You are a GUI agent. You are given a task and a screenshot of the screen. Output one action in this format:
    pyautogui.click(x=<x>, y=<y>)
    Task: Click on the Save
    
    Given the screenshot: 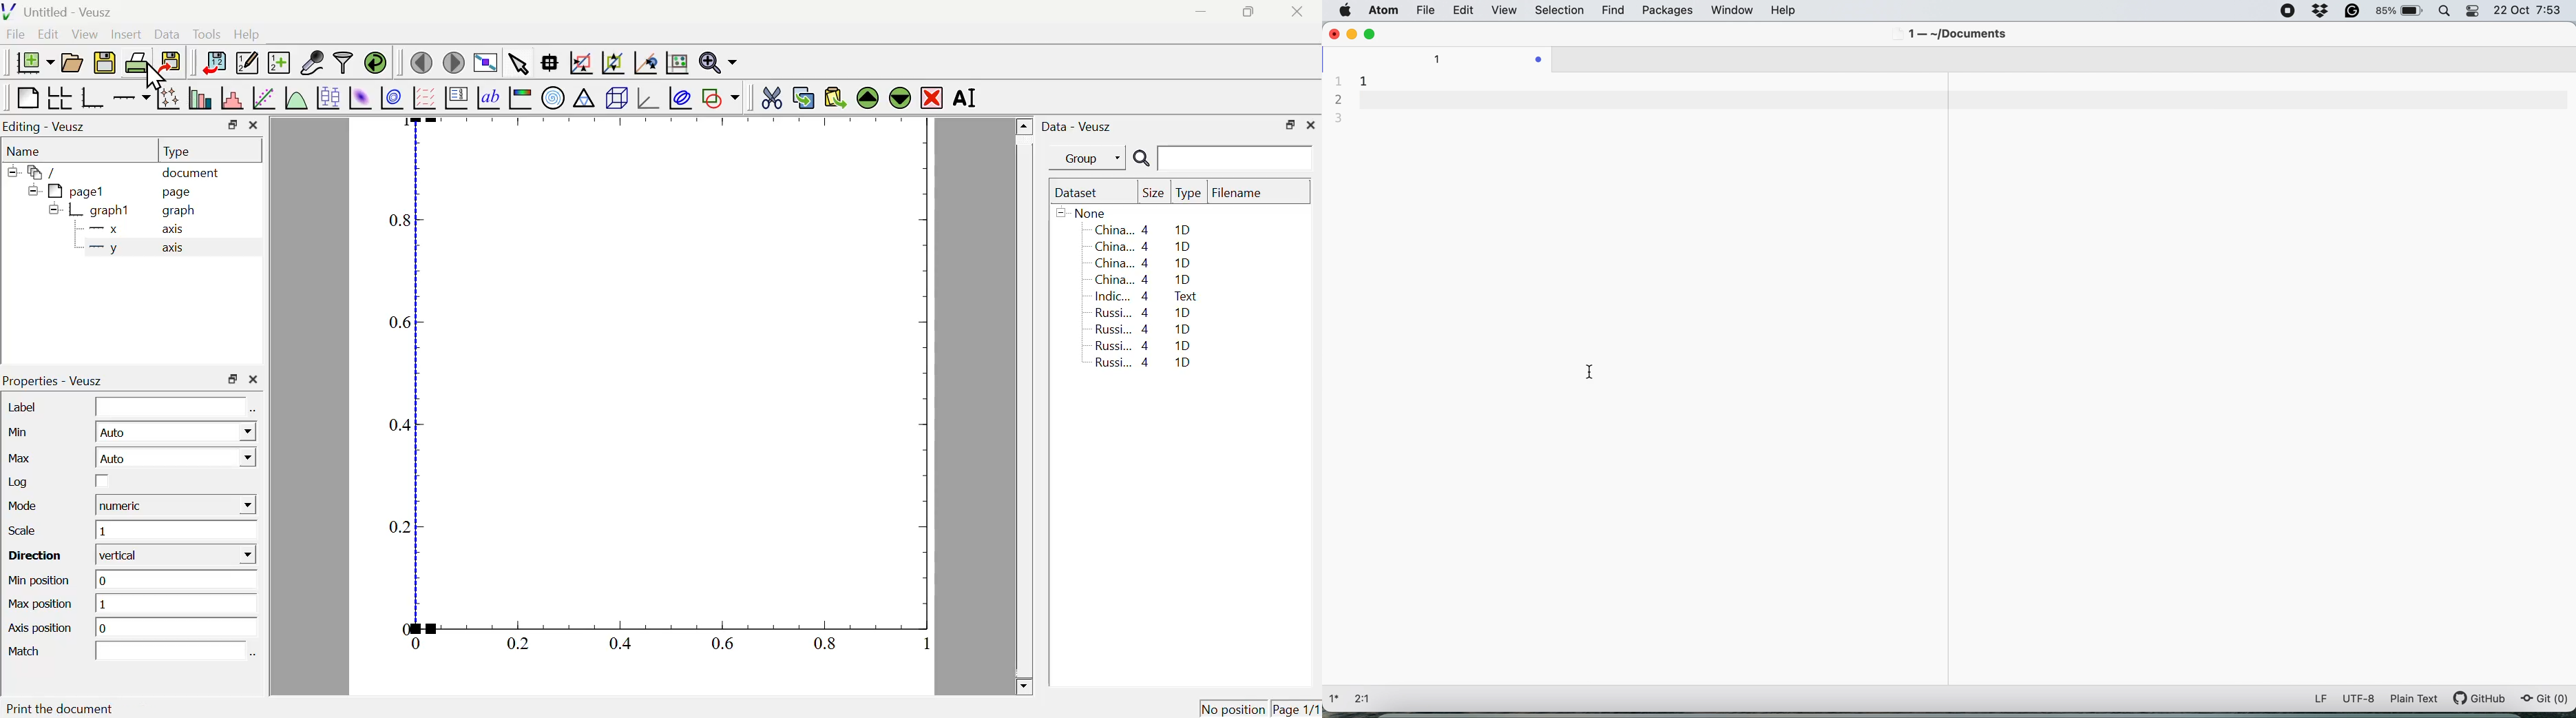 What is the action you would take?
    pyautogui.click(x=105, y=63)
    